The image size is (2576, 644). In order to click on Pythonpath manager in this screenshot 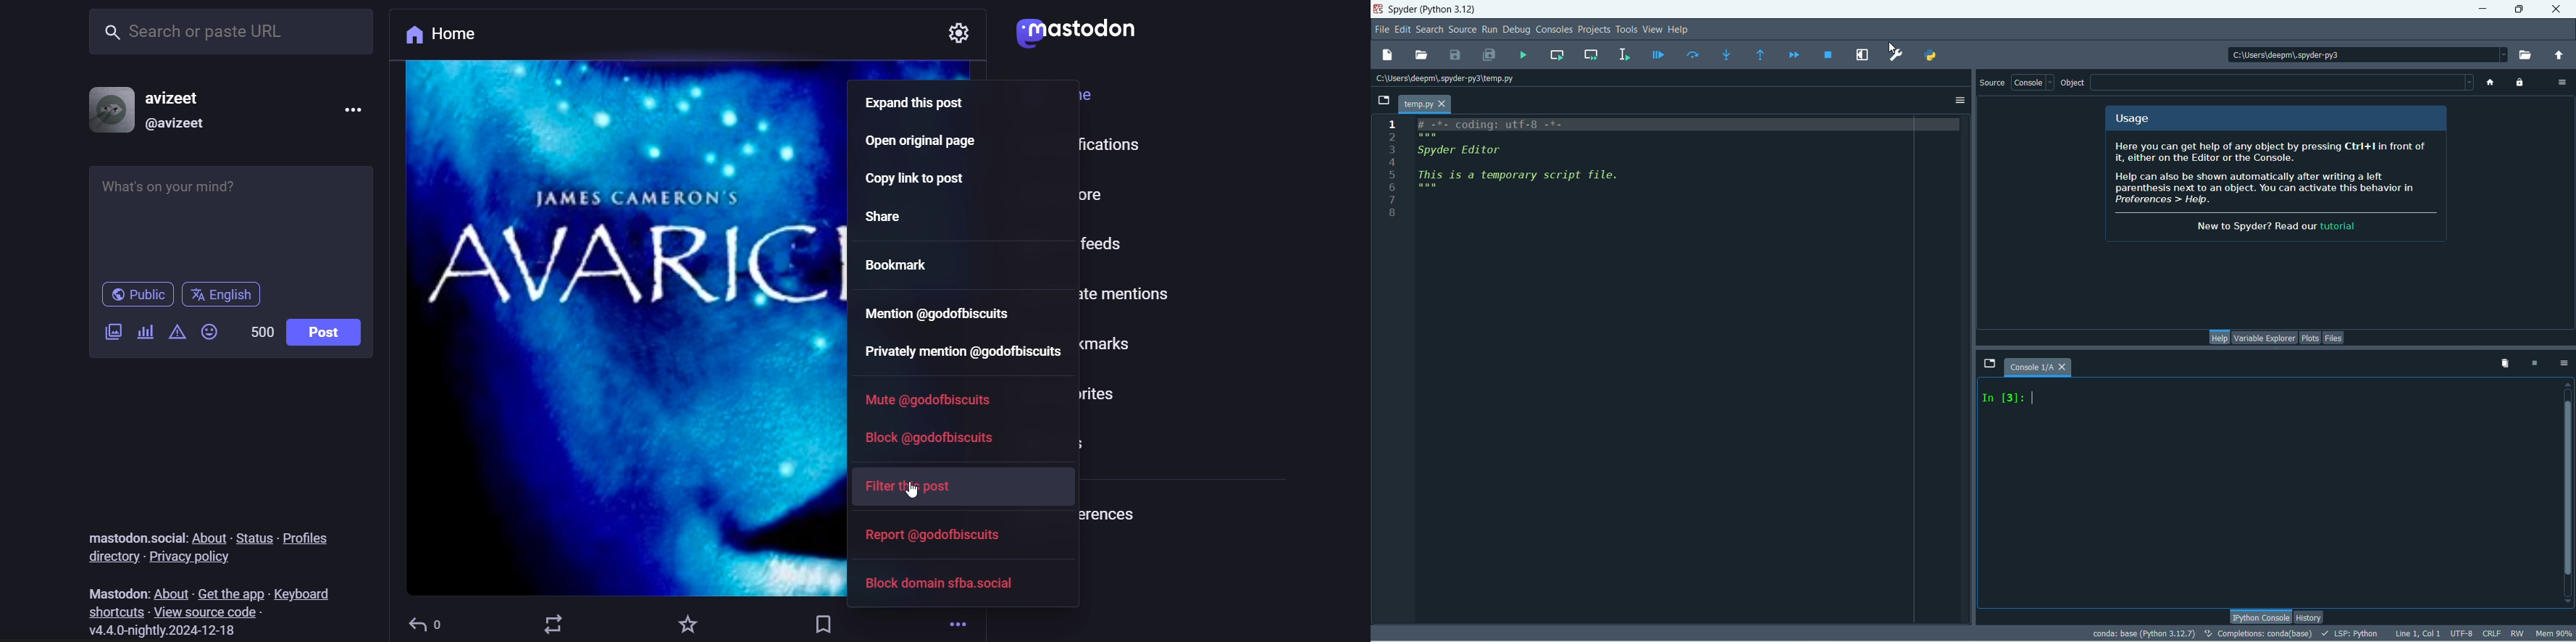, I will do `click(1930, 56)`.